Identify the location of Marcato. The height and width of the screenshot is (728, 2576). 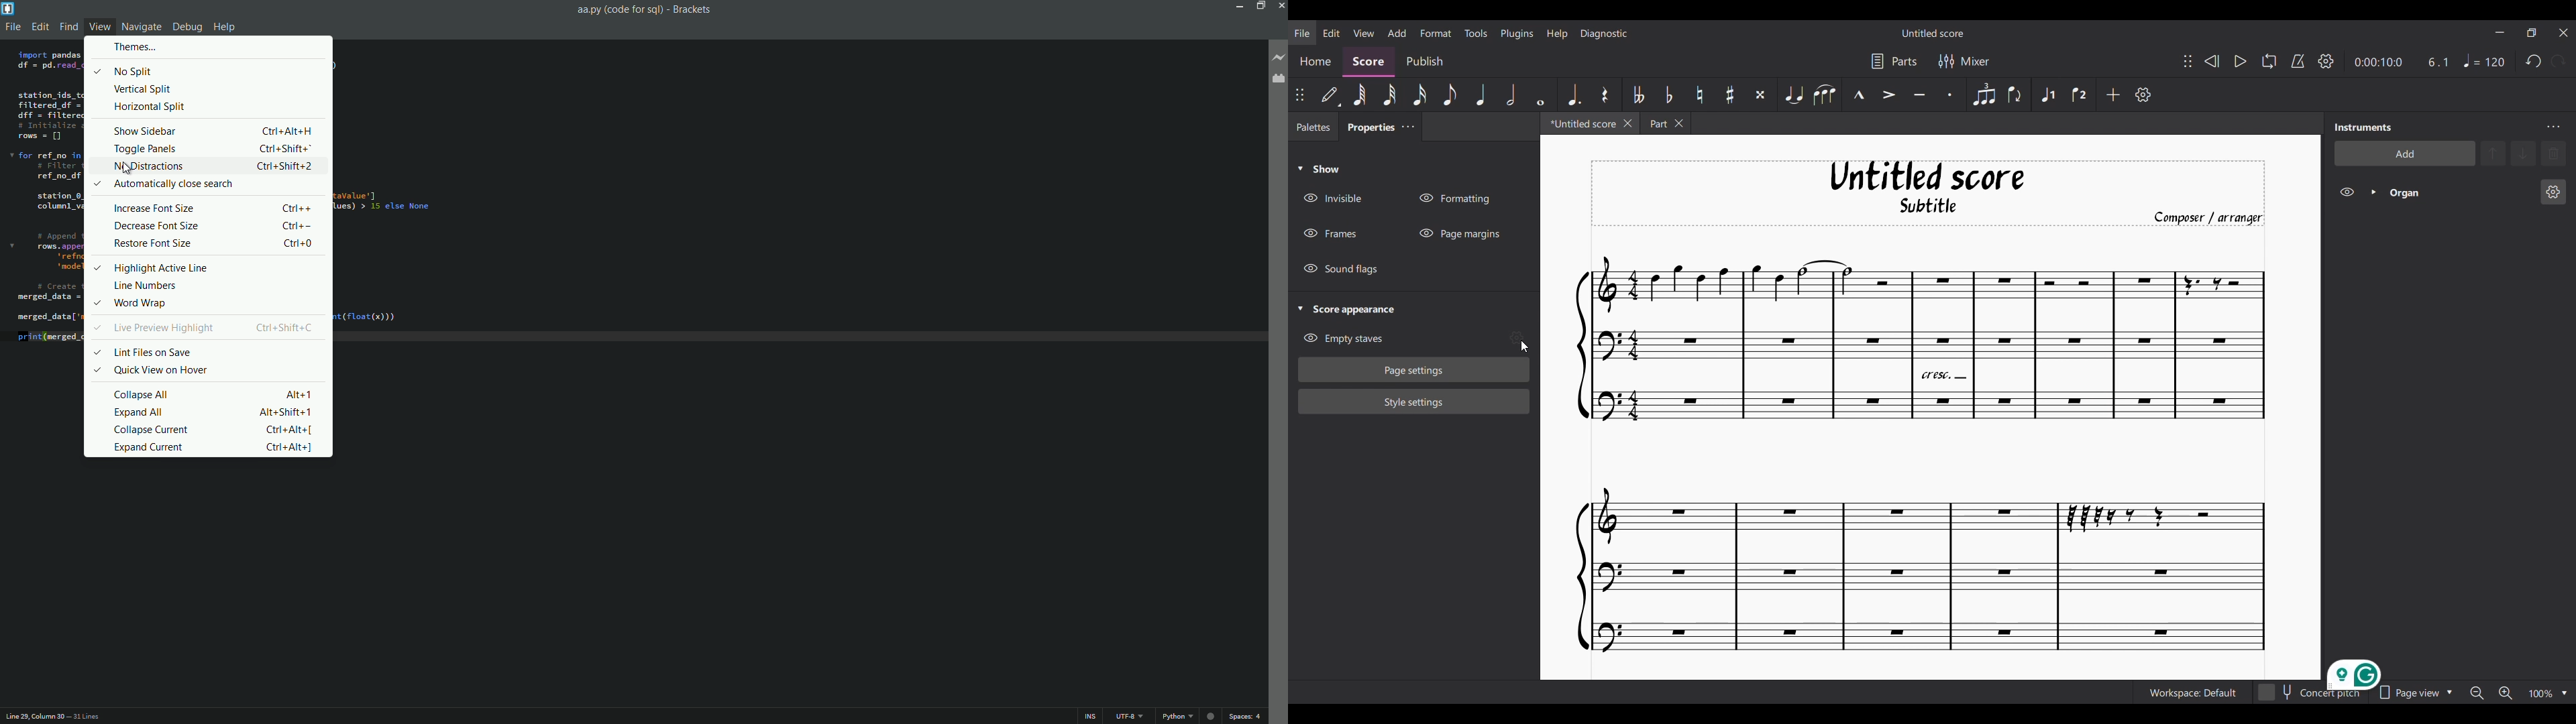
(1858, 95).